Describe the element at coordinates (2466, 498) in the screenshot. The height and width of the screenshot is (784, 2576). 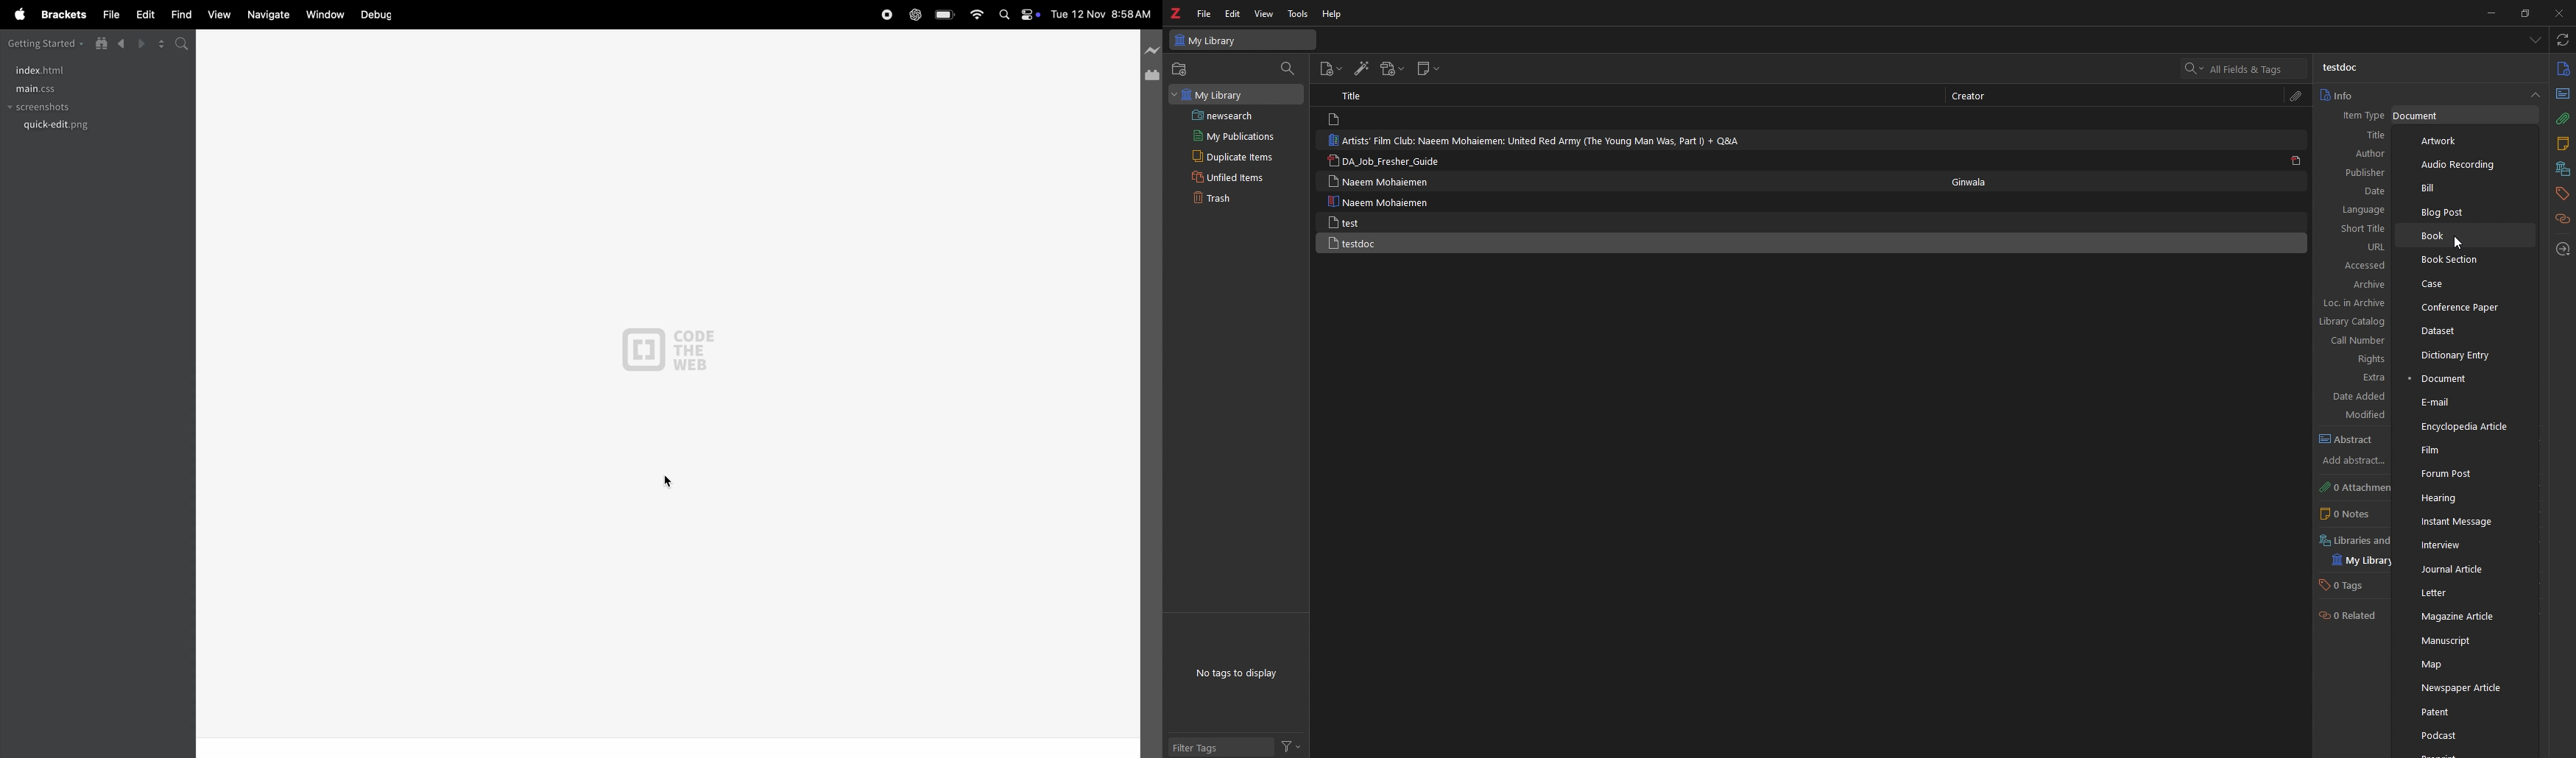
I see `hearing` at that location.